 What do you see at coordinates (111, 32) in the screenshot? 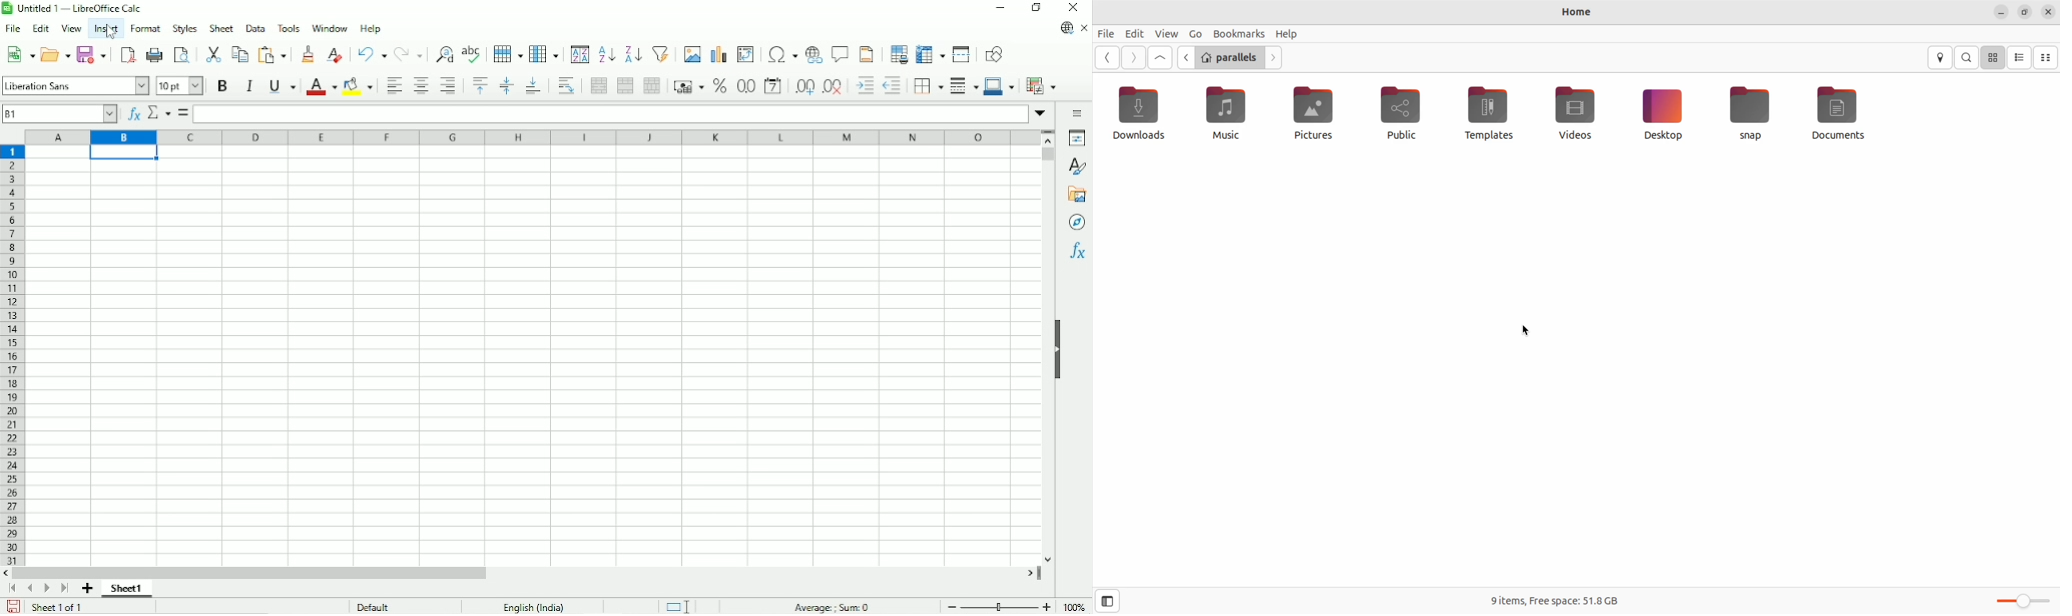
I see `cursor` at bounding box center [111, 32].